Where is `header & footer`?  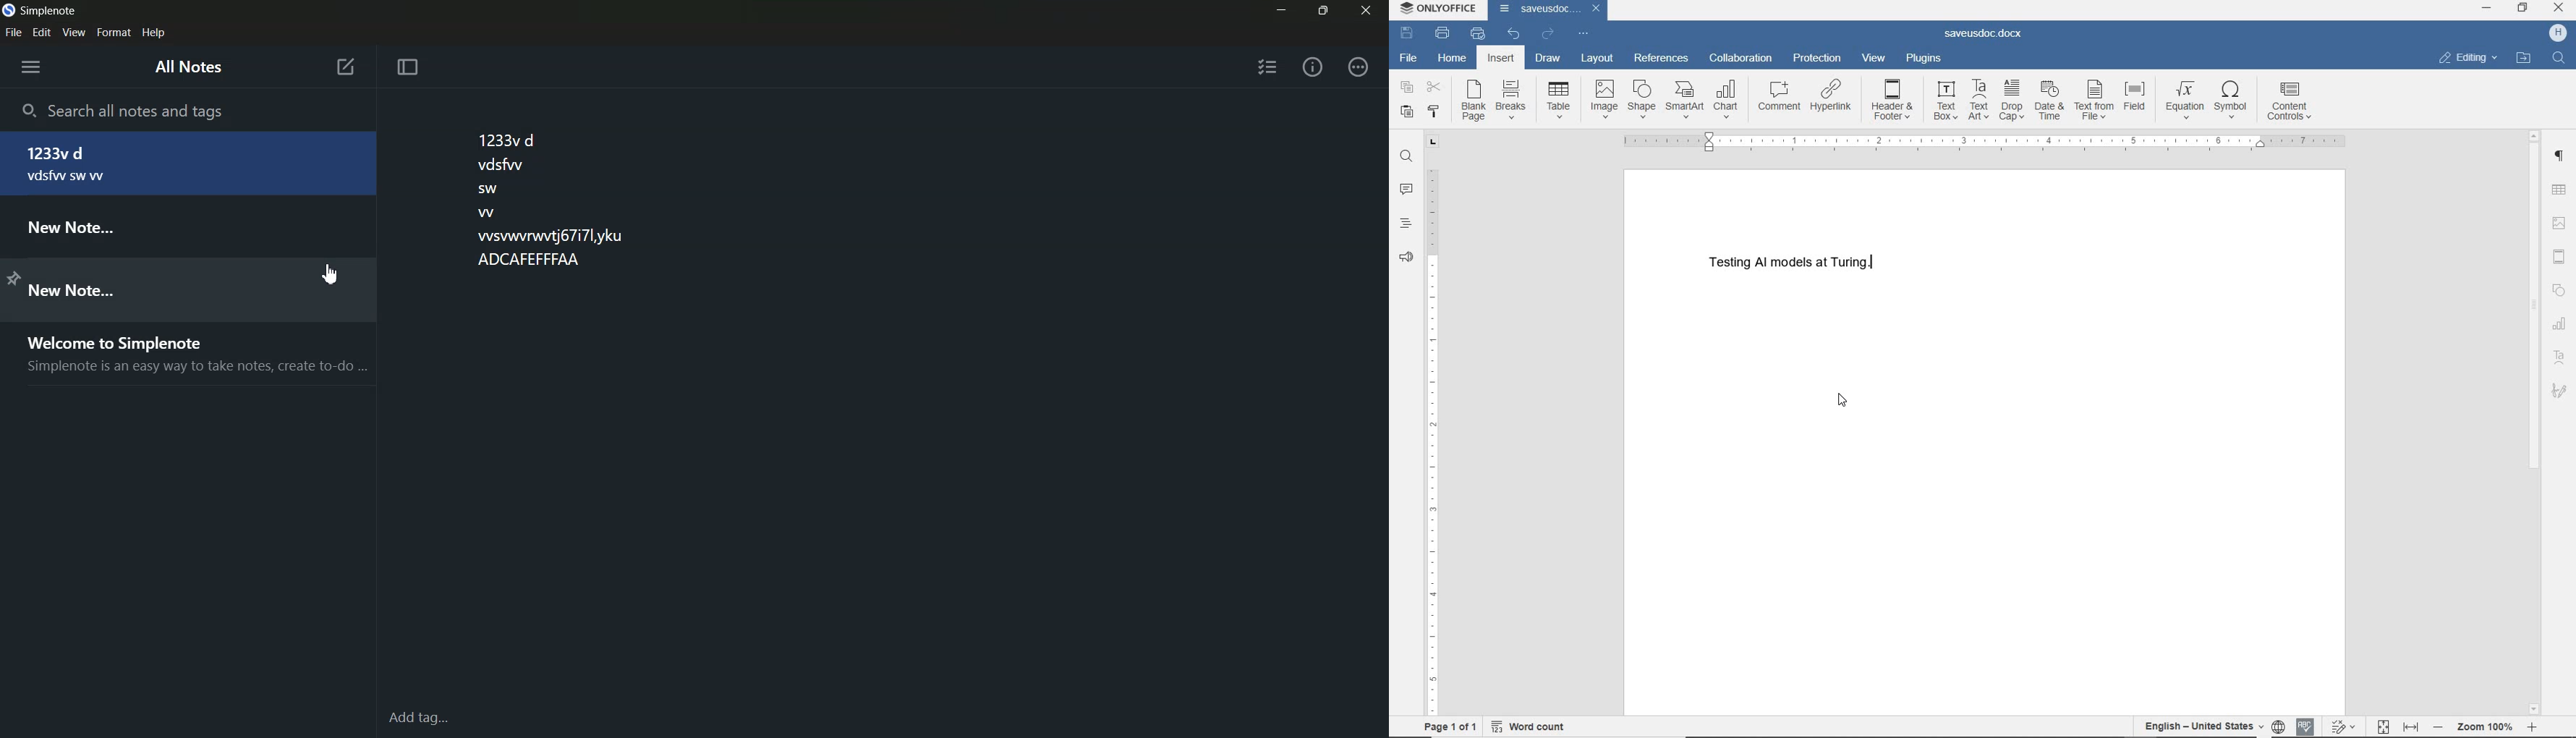
header & footer is located at coordinates (1893, 99).